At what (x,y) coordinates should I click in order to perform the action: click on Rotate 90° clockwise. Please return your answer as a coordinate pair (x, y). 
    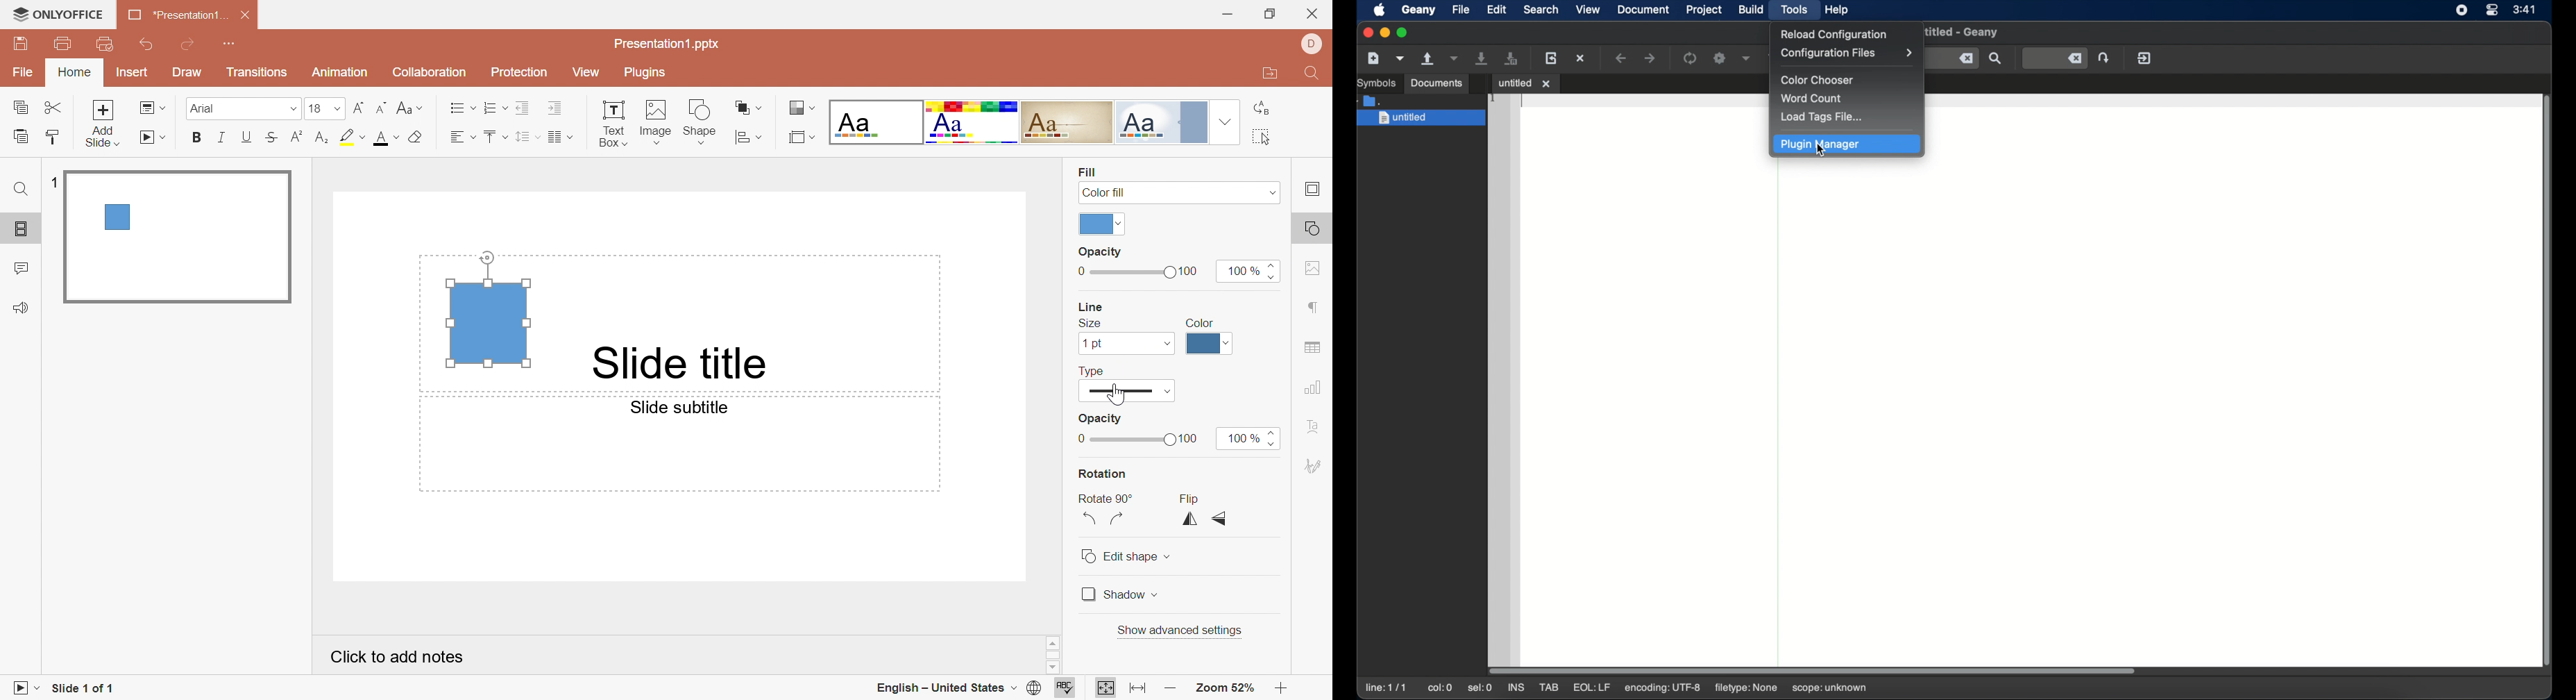
    Looking at the image, I should click on (1119, 519).